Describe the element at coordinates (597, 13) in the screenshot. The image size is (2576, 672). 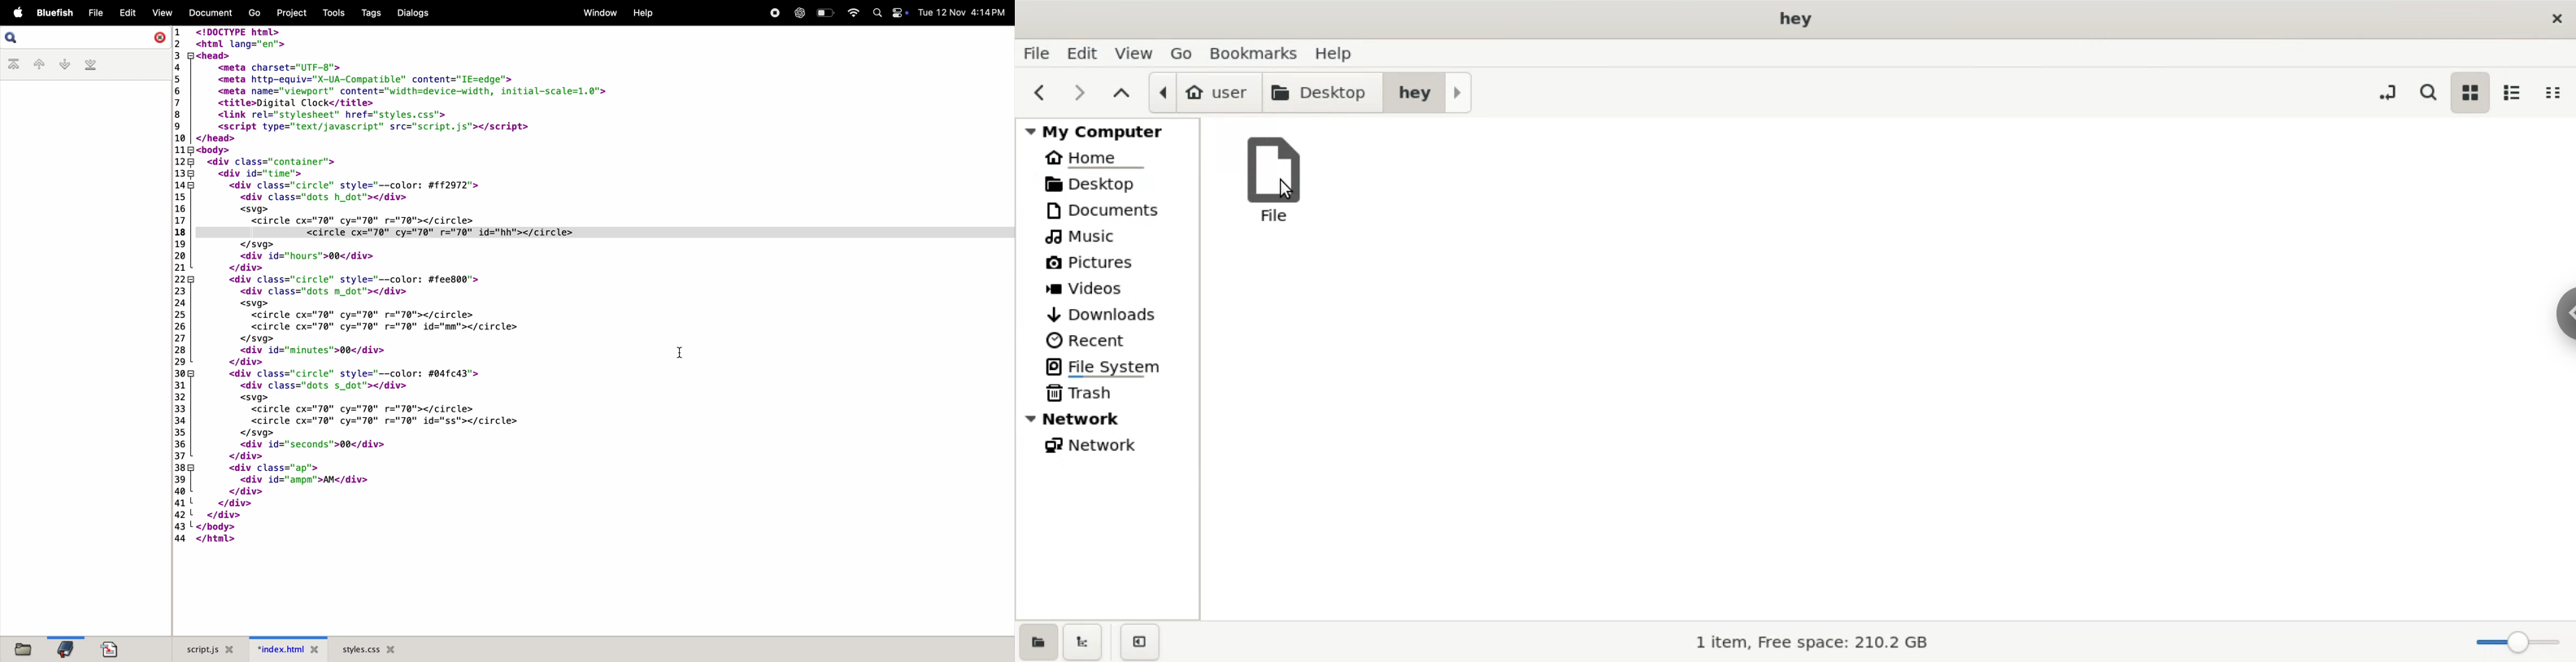
I see `window` at that location.